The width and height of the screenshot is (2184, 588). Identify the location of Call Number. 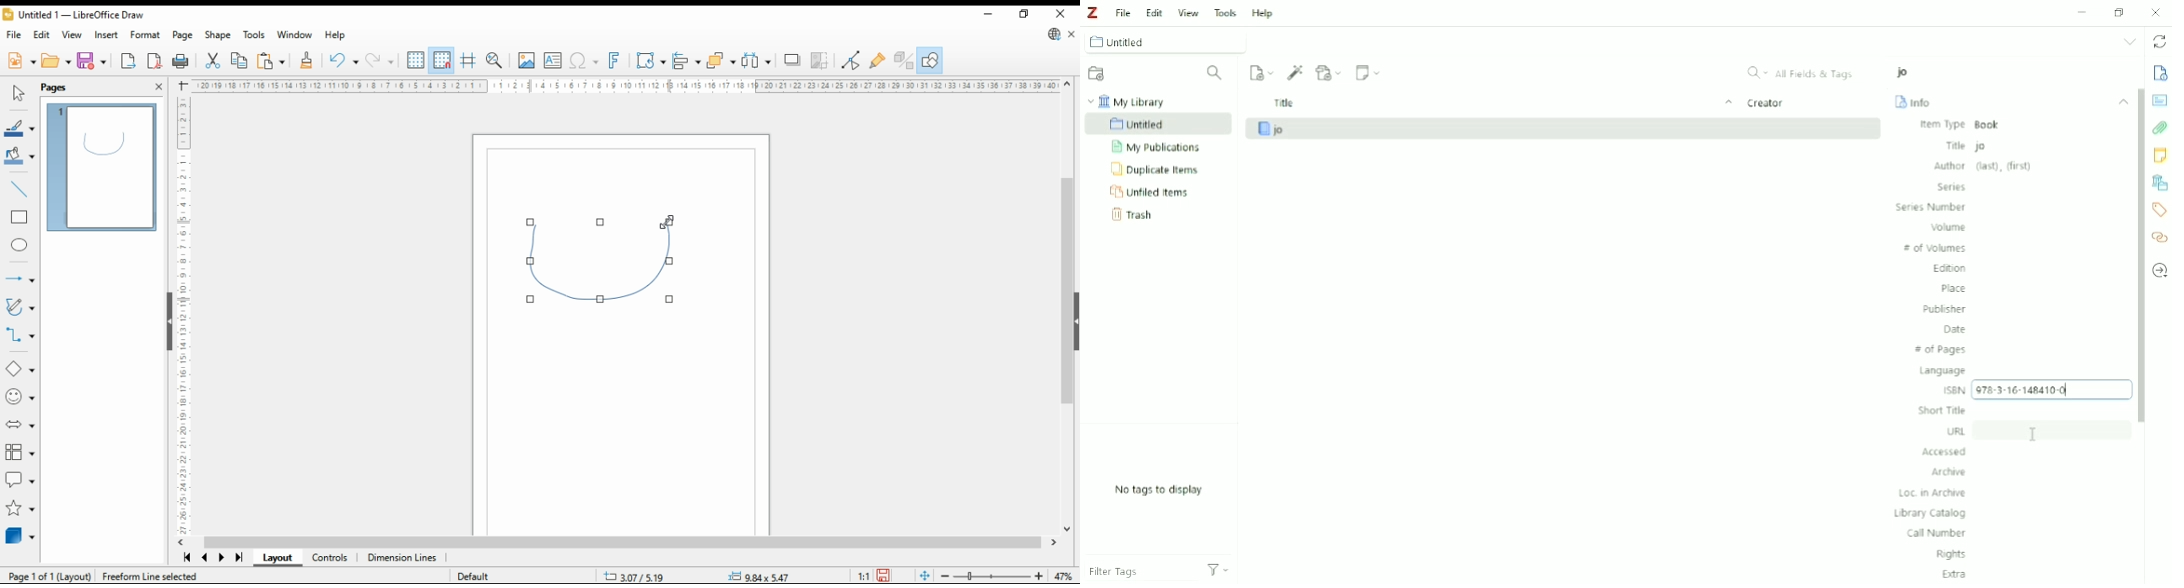
(1934, 534).